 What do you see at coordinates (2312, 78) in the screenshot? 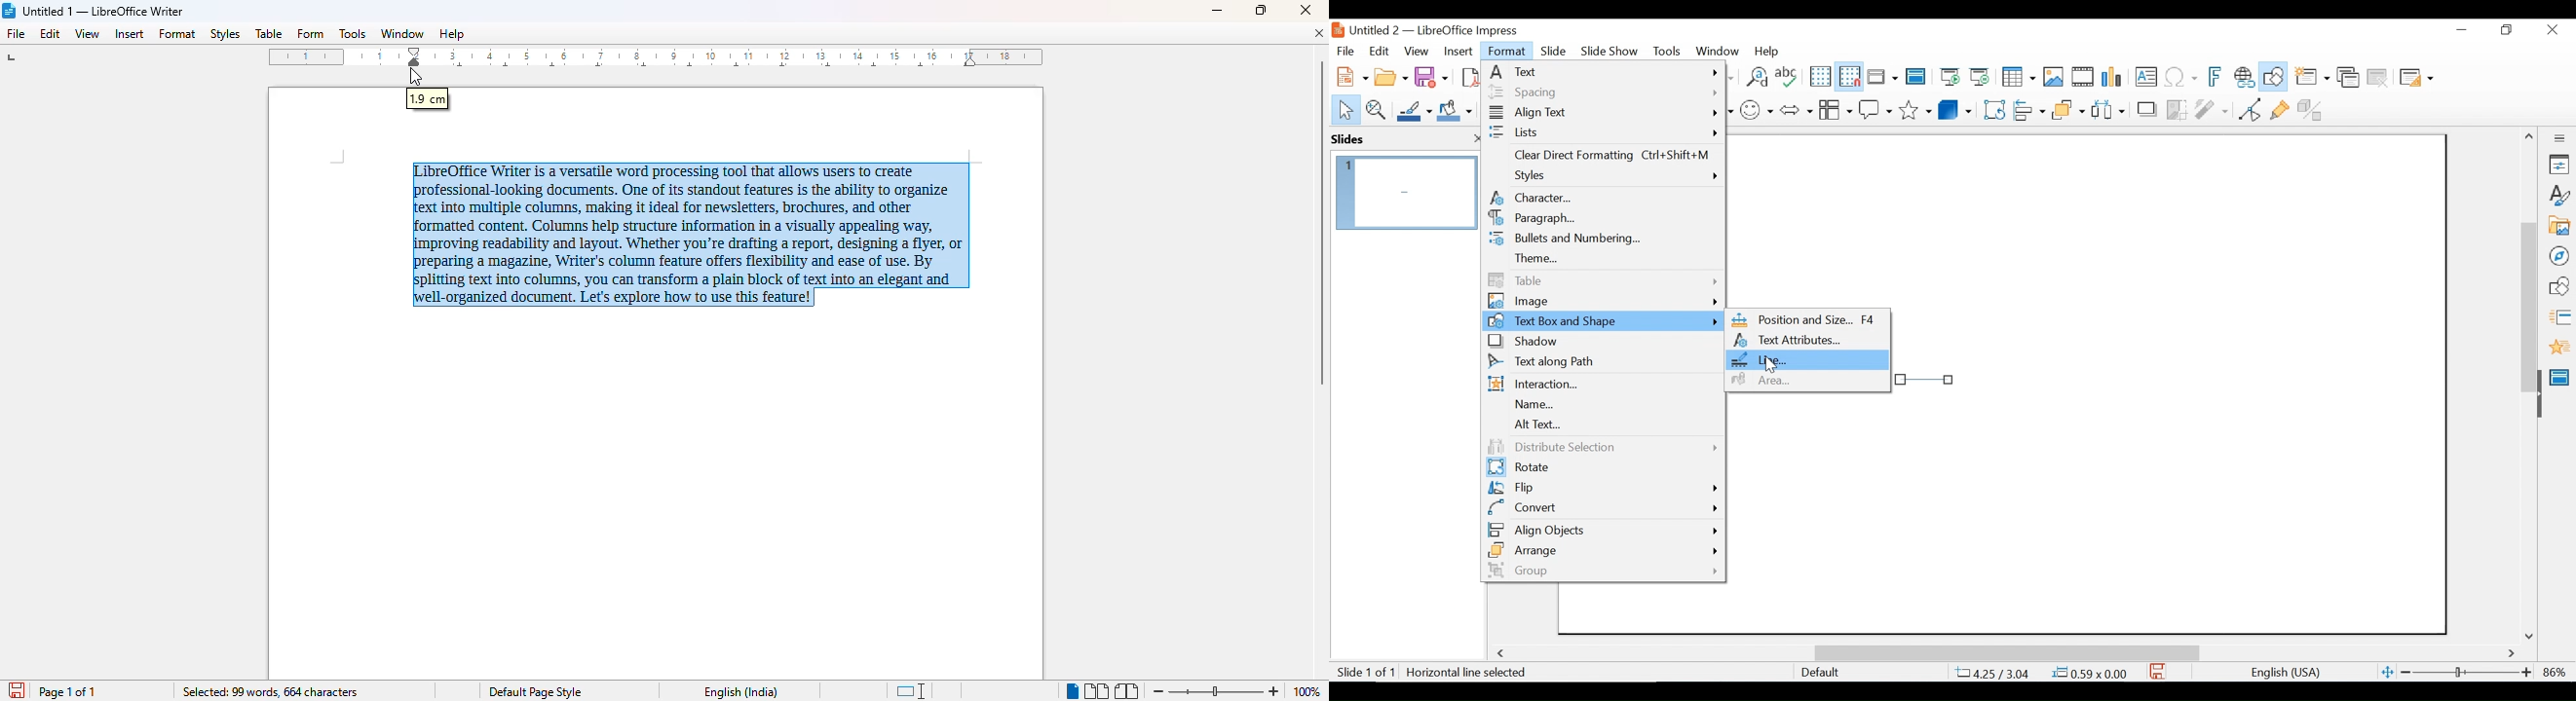
I see `New slide` at bounding box center [2312, 78].